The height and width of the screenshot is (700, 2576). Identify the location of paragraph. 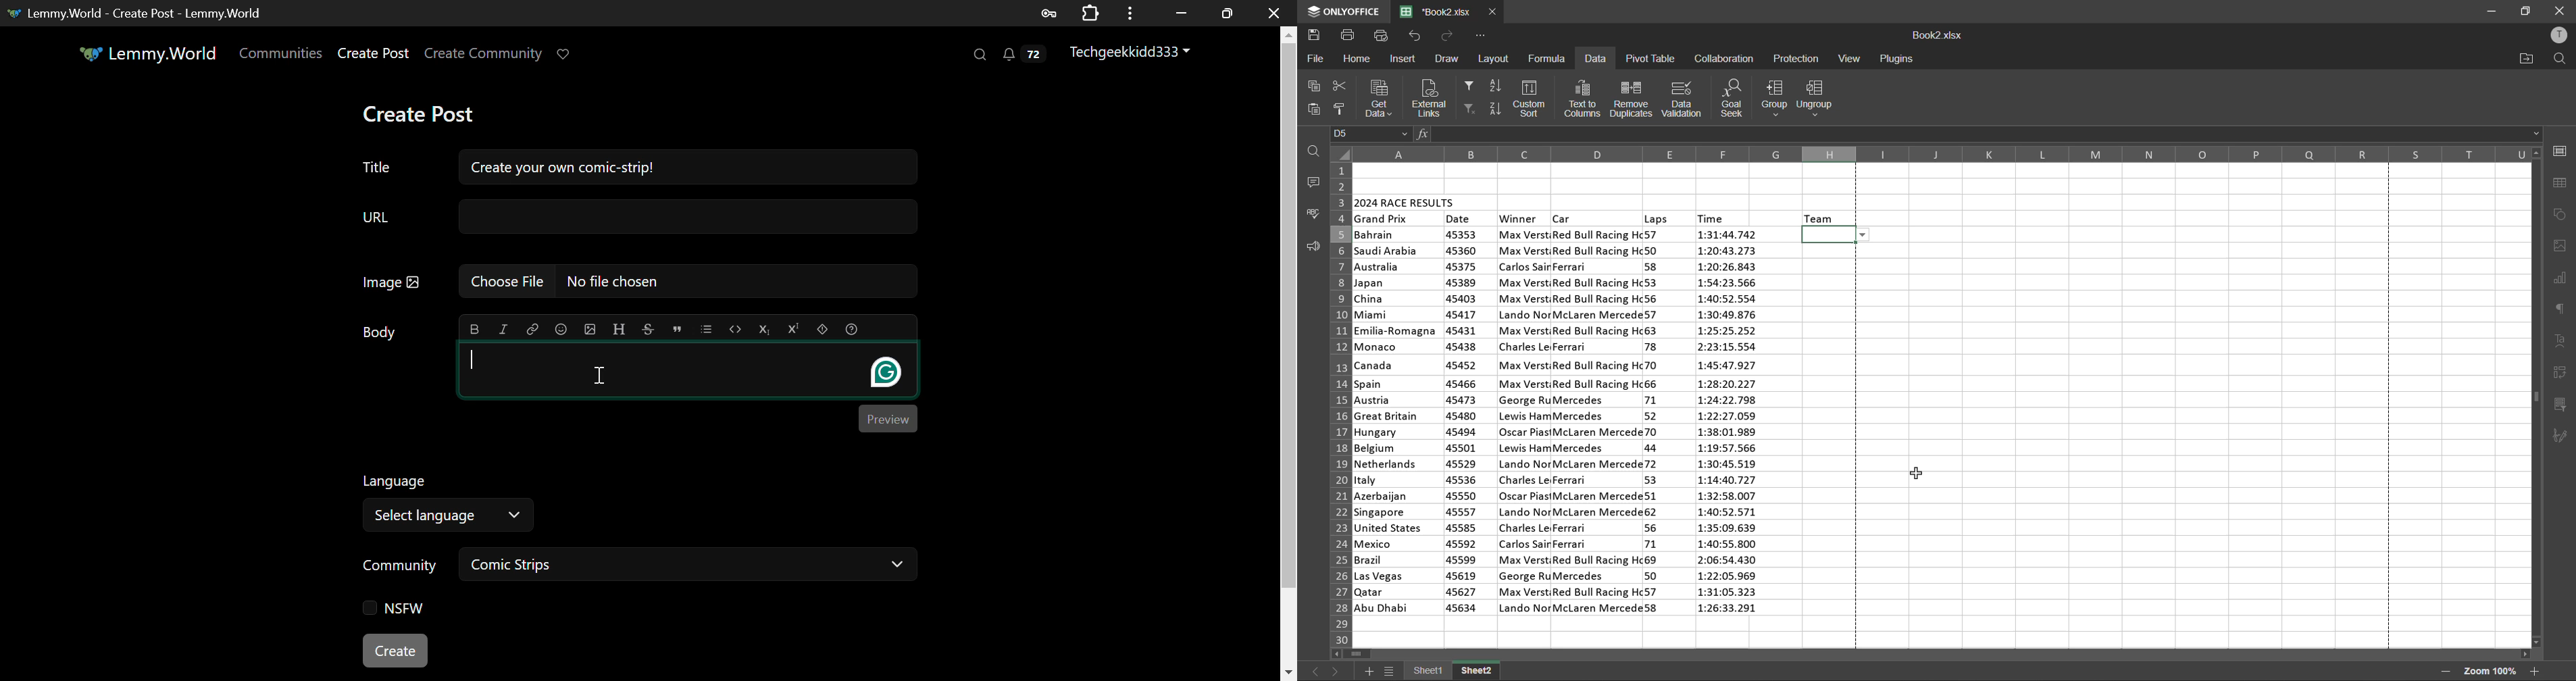
(2564, 308).